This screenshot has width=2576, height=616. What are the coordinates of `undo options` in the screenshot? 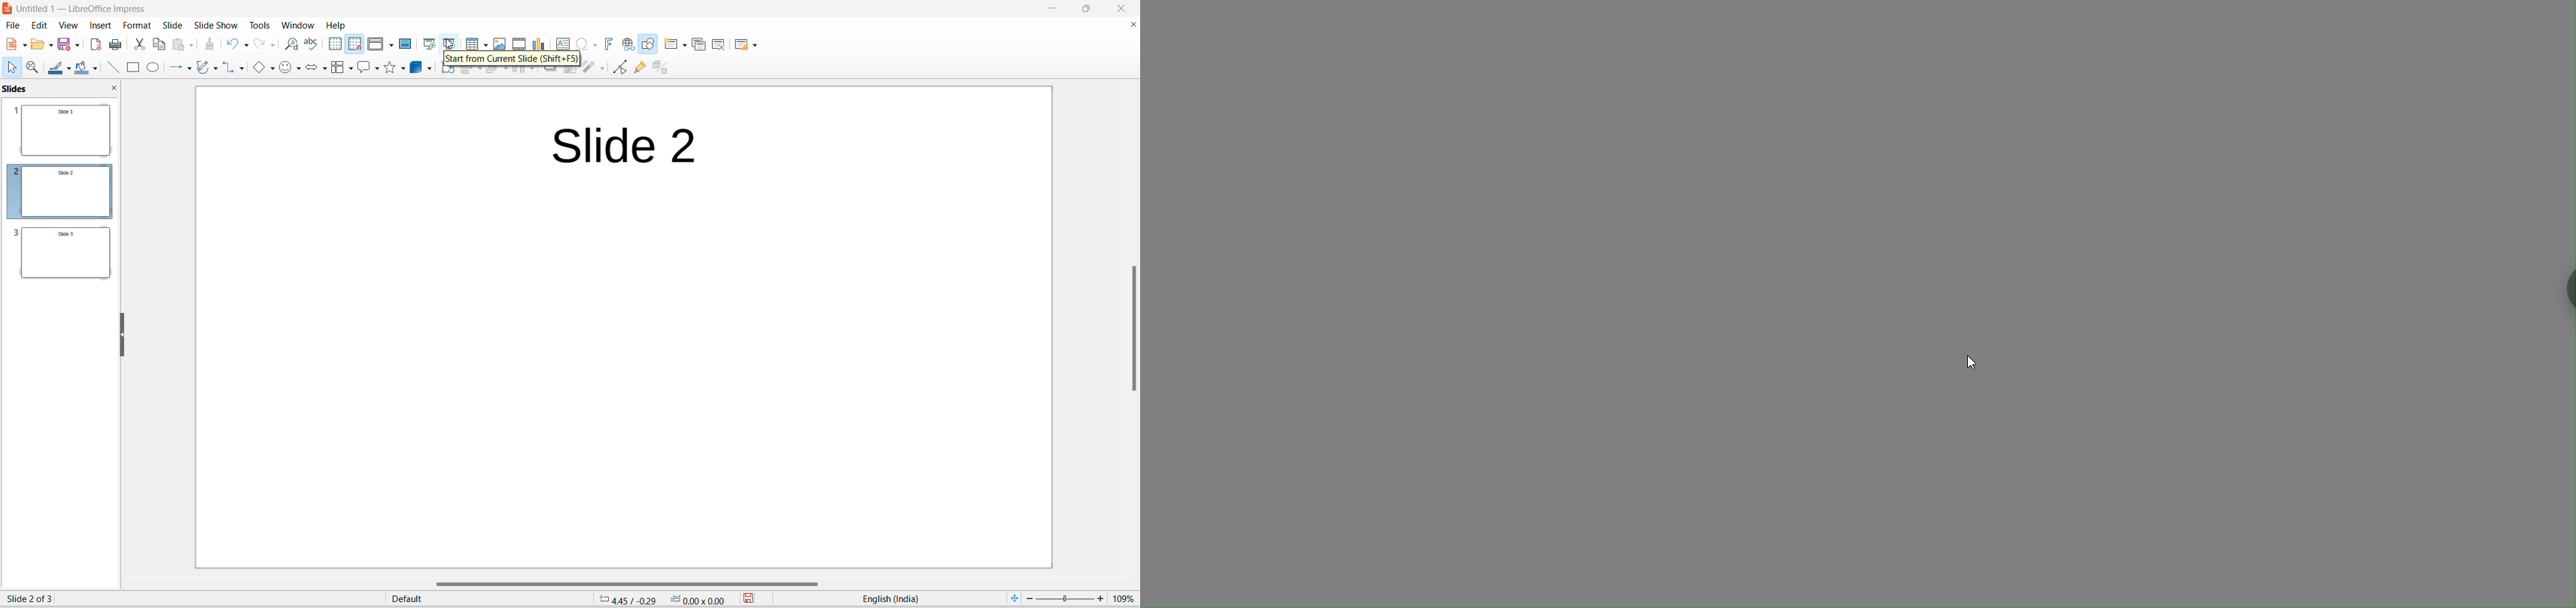 It's located at (247, 48).